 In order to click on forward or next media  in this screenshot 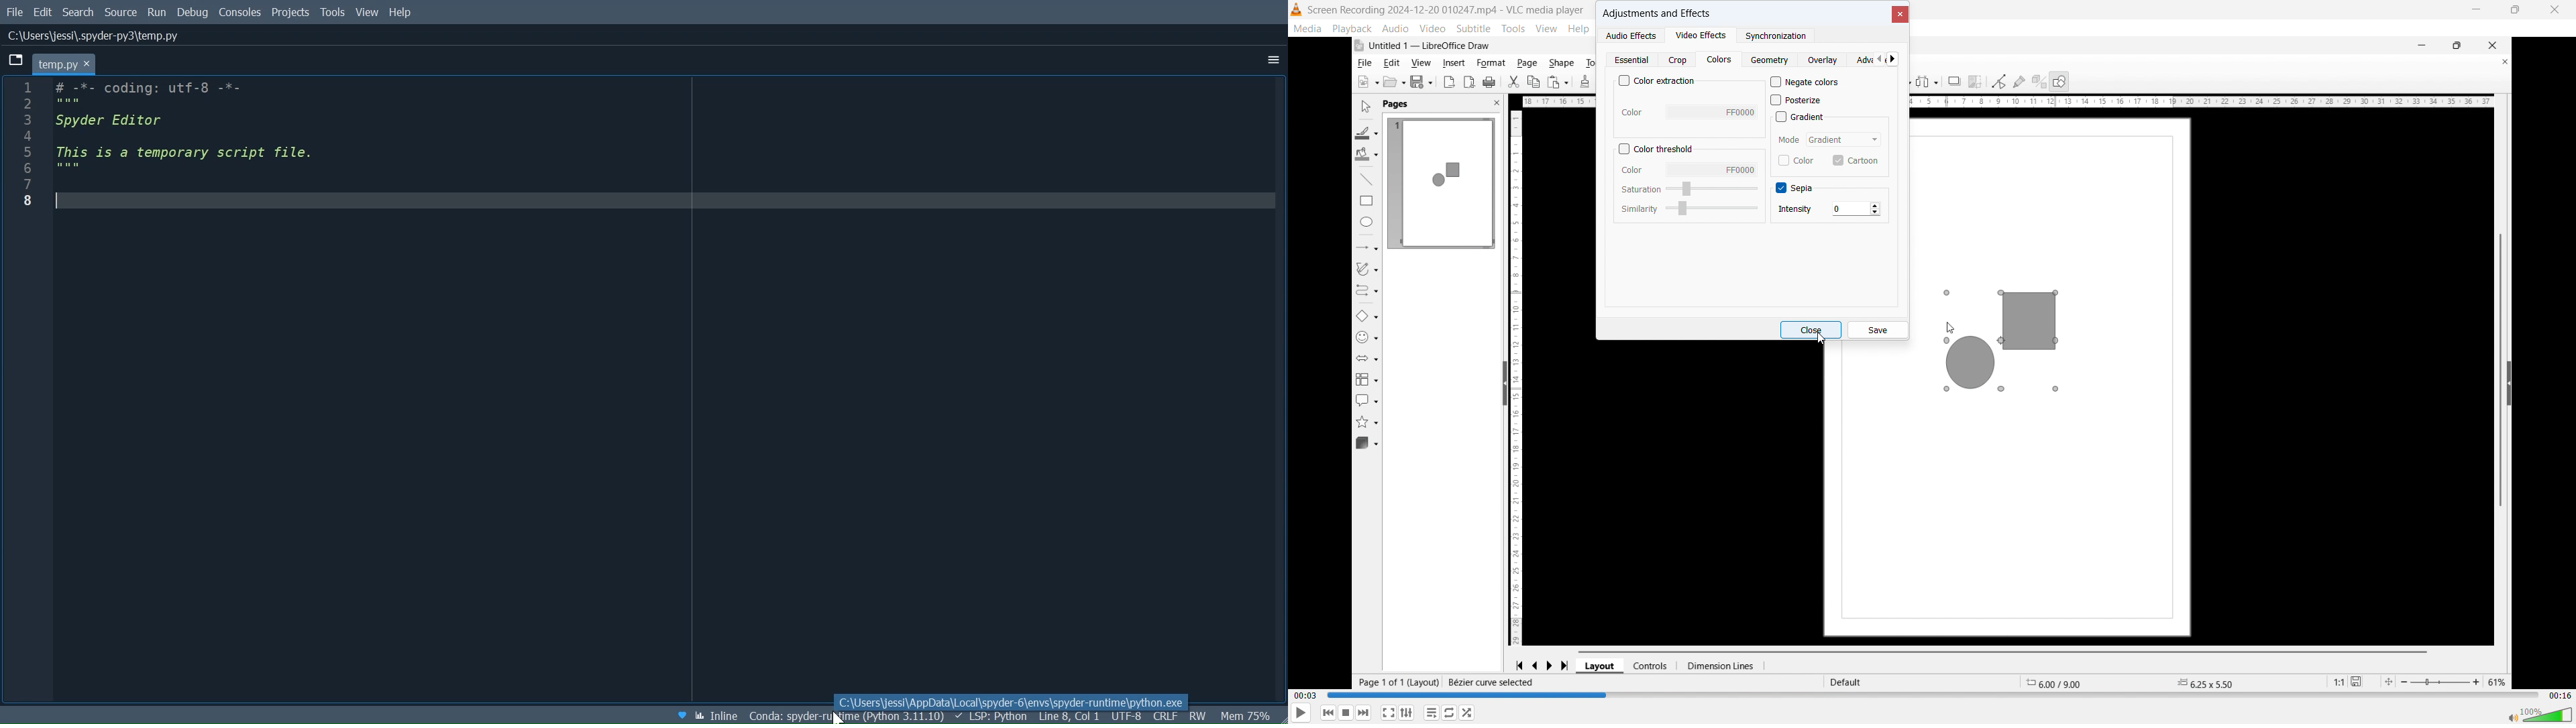, I will do `click(1363, 713)`.